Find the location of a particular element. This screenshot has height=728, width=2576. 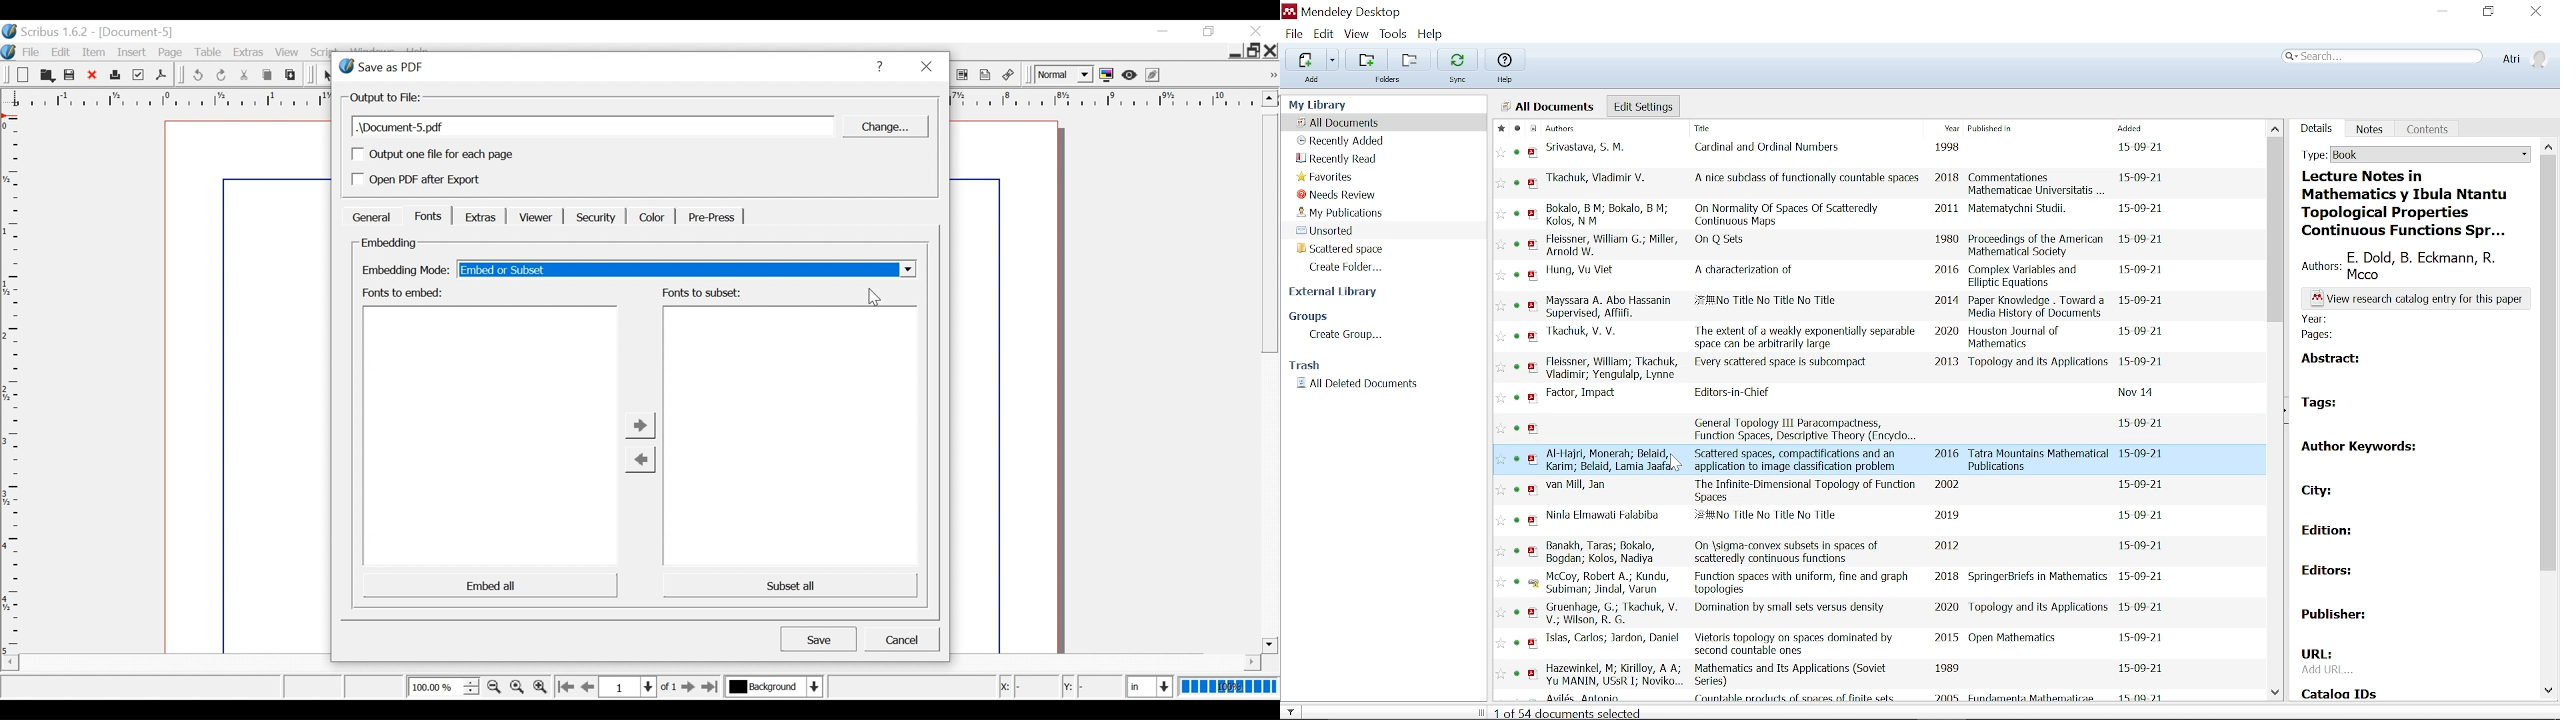

Tatra Mountains Mathematical
Publications is located at coordinates (2040, 460).